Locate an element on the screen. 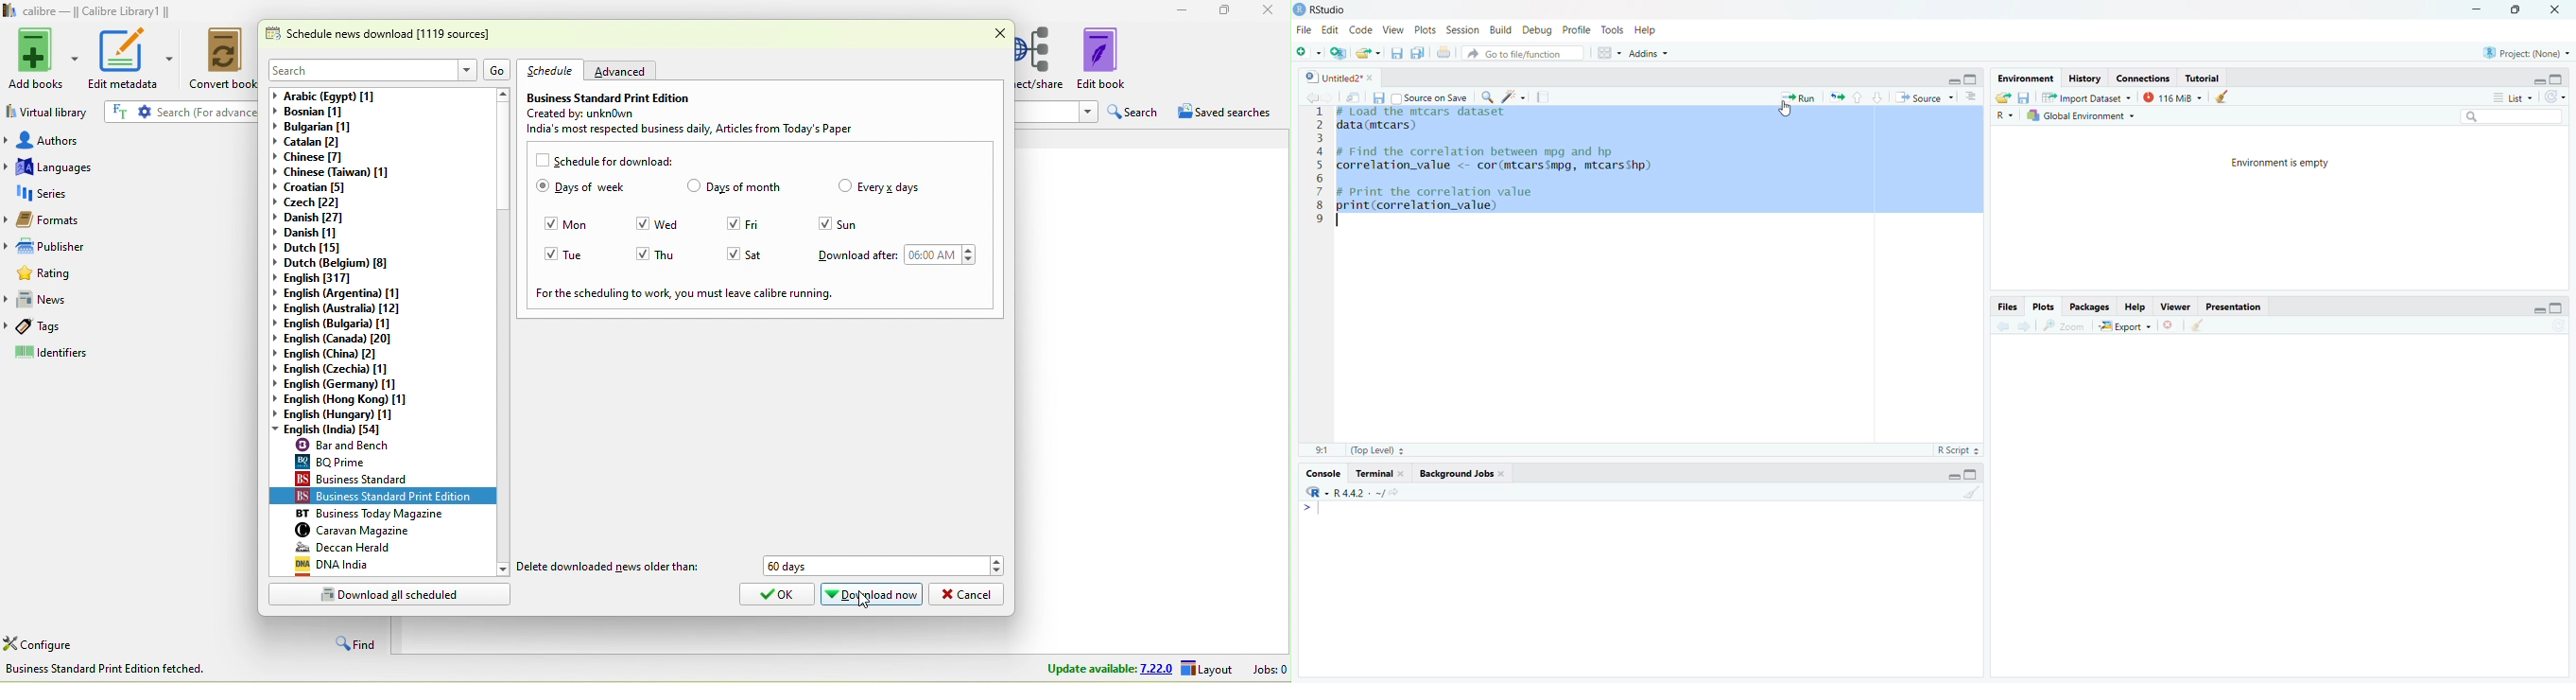 The height and width of the screenshot is (700, 2576). Minimize is located at coordinates (2539, 81).